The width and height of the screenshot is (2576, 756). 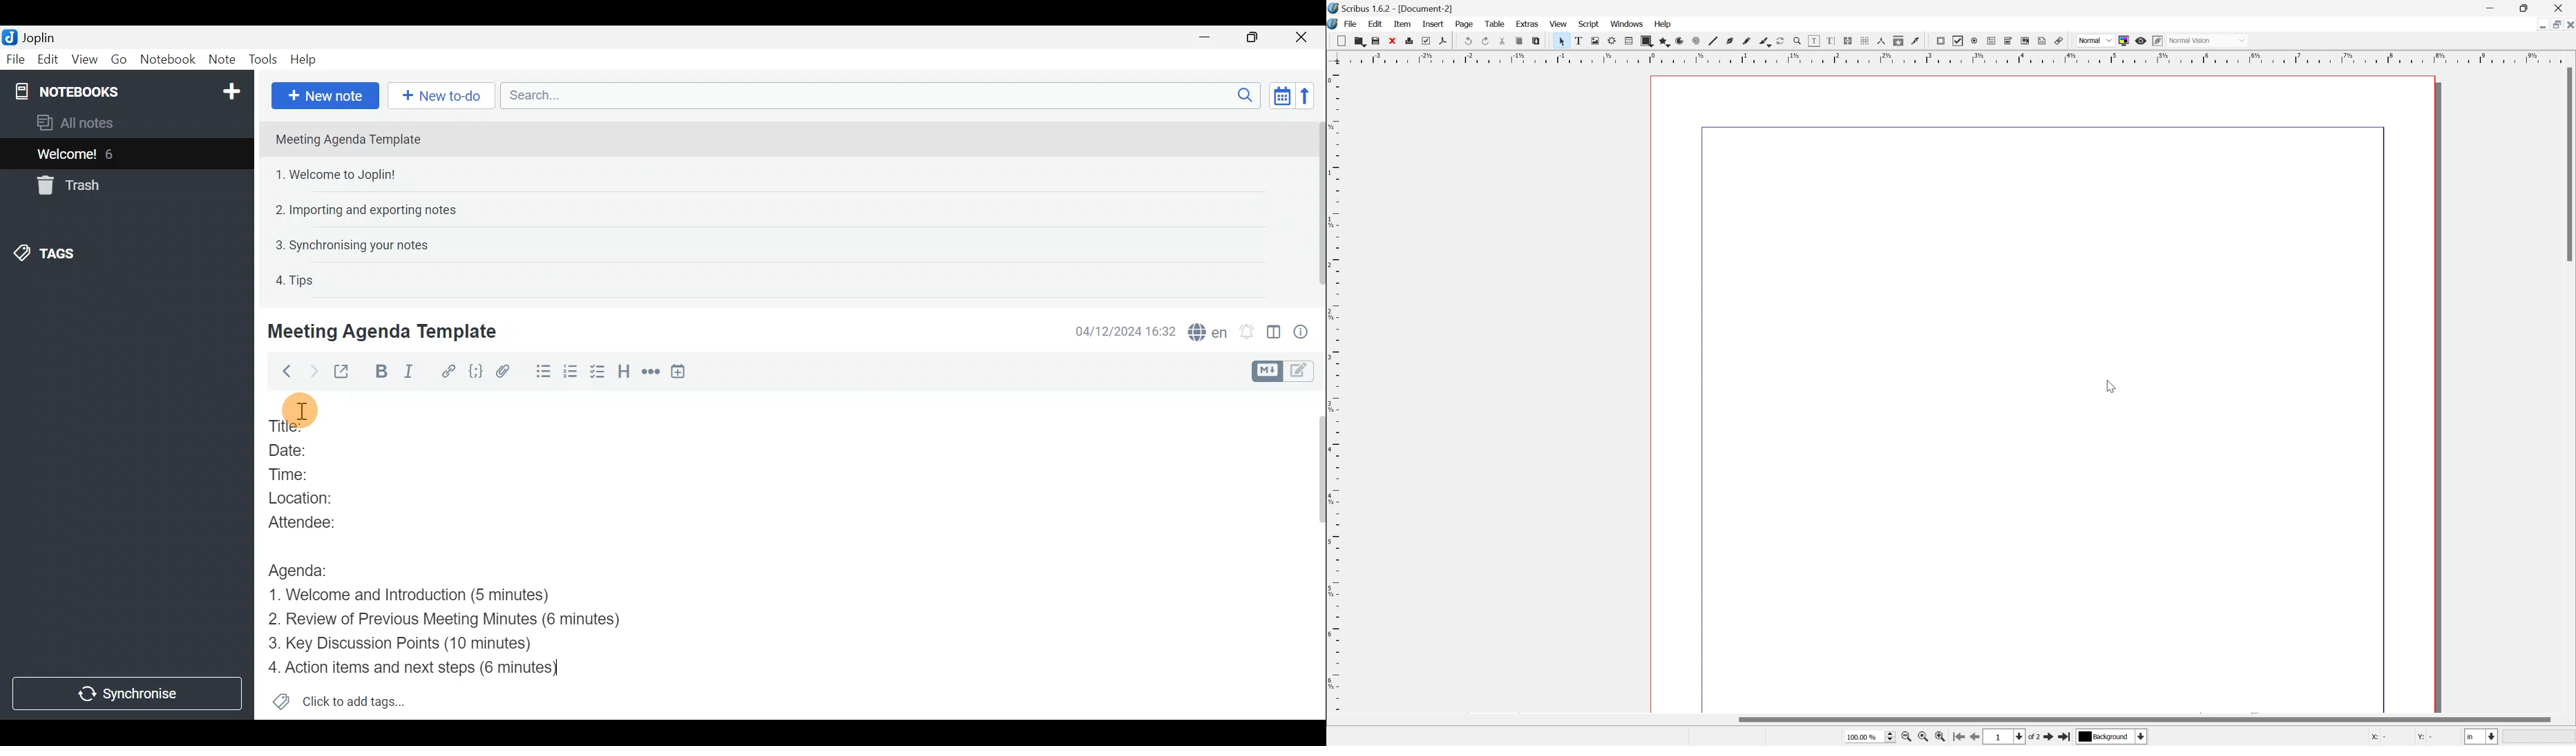 What do you see at coordinates (432, 669) in the screenshot?
I see `4. Action items and next steps (6 minutes)` at bounding box center [432, 669].